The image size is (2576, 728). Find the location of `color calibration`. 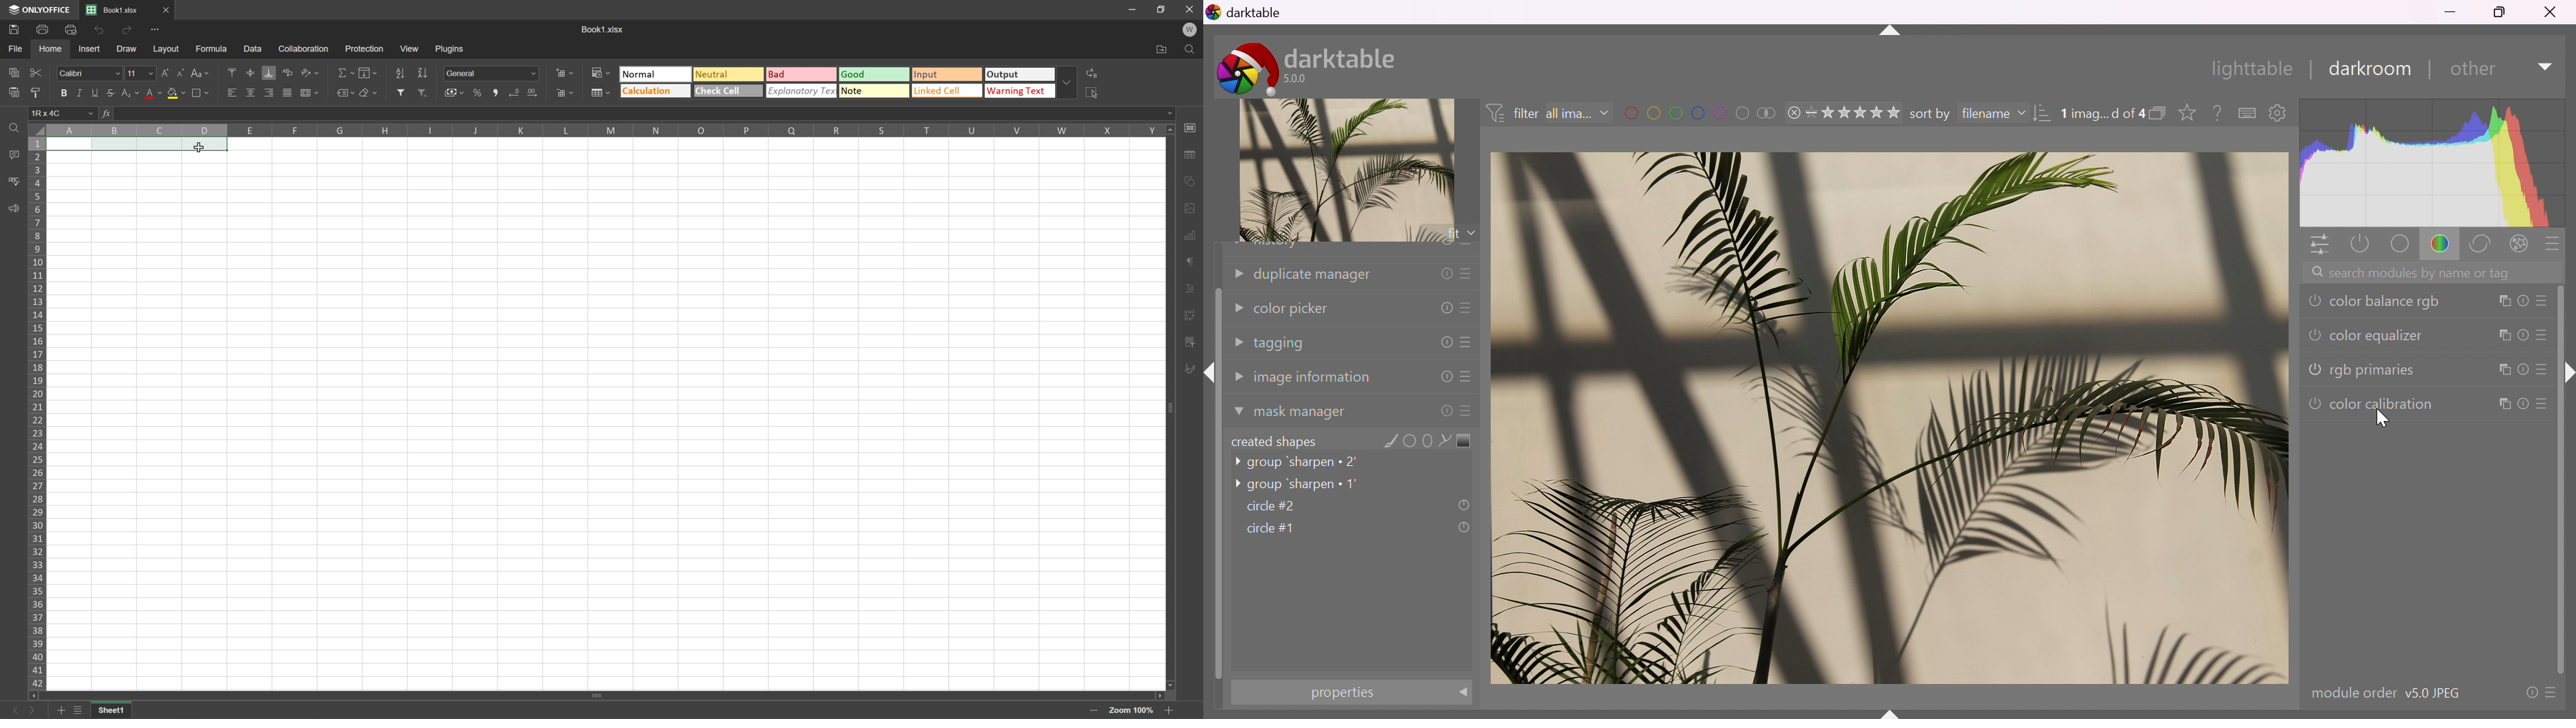

color calibration is located at coordinates (2427, 405).